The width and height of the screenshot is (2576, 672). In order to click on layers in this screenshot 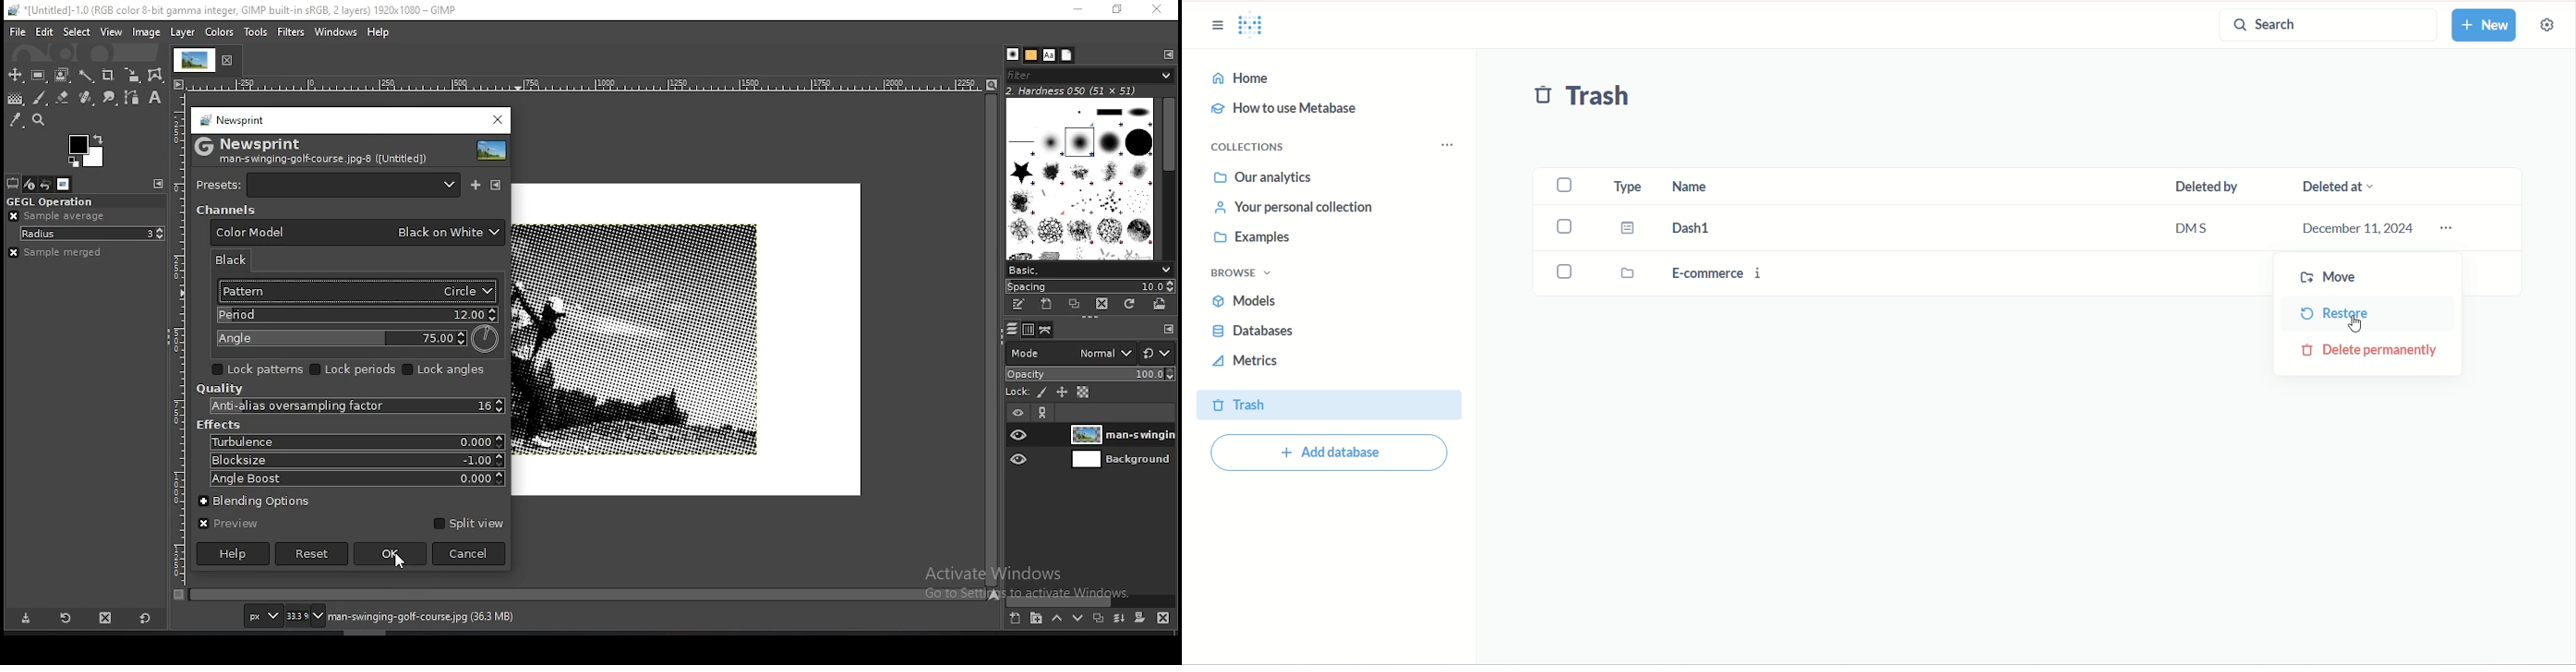, I will do `click(1012, 331)`.